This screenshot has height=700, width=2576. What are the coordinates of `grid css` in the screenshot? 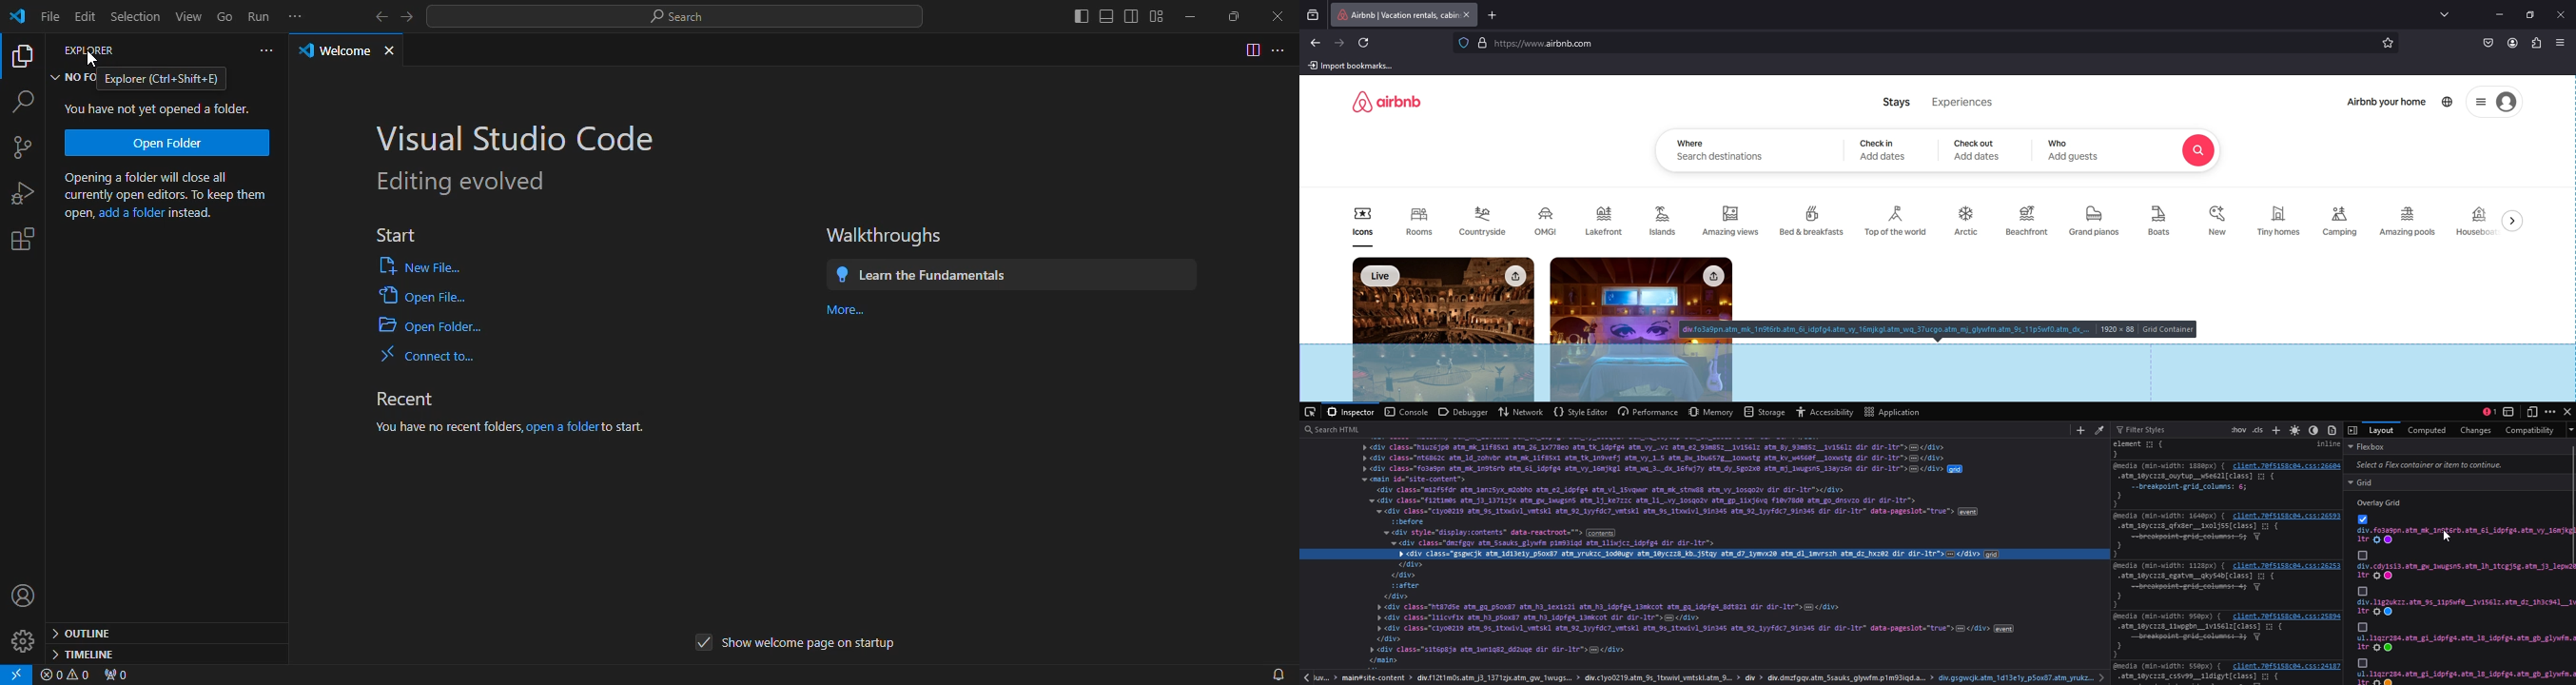 It's located at (2466, 571).